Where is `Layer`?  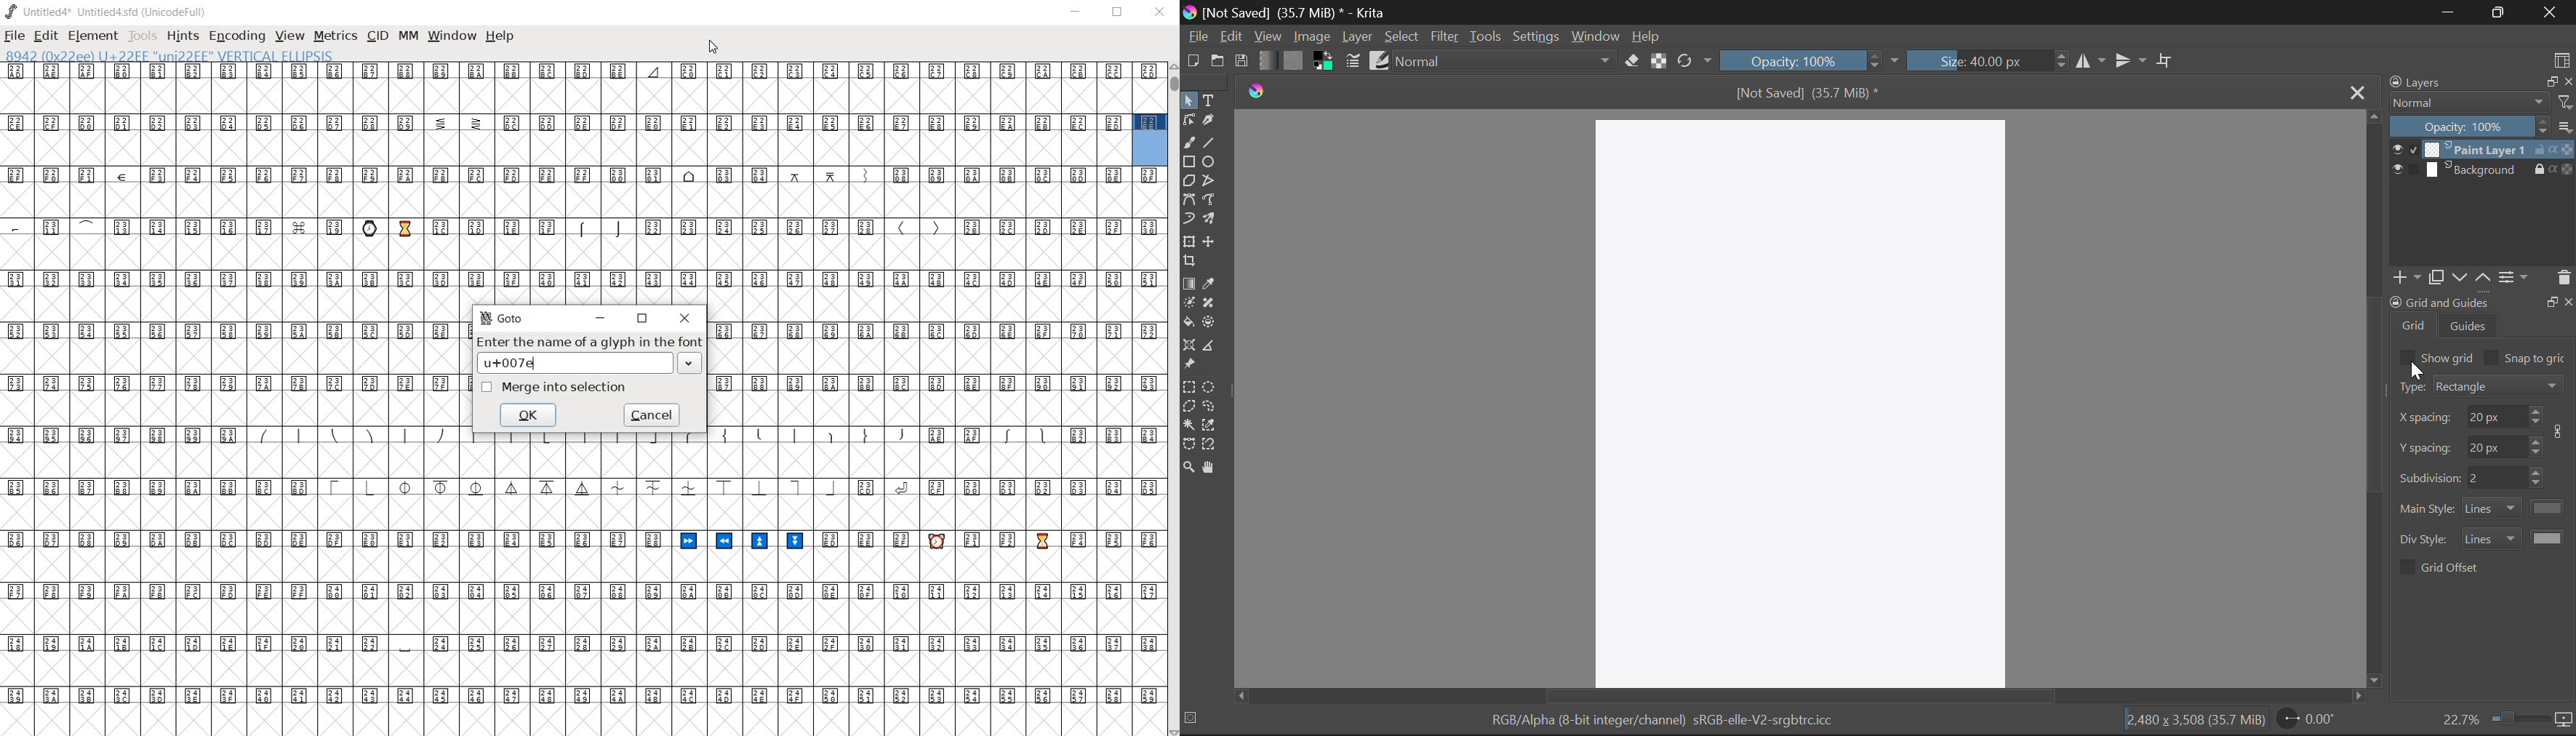
Layer is located at coordinates (1358, 37).